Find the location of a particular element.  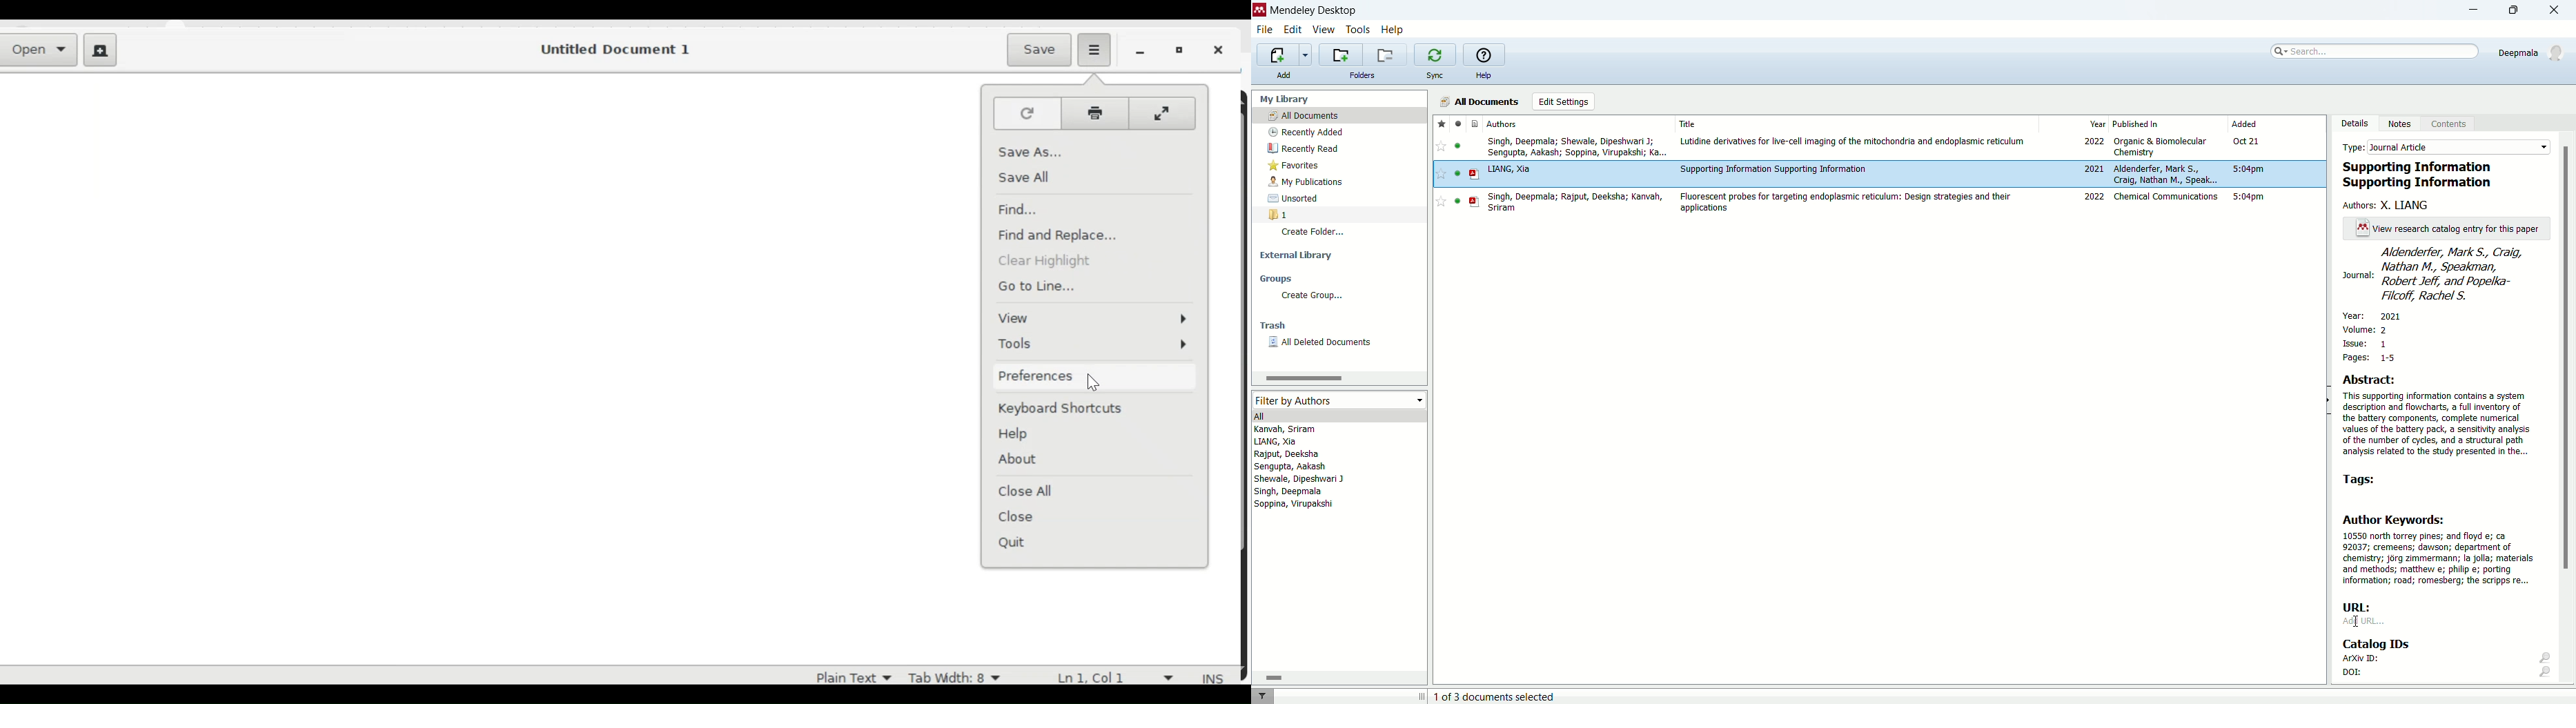

notes is located at coordinates (2403, 124).